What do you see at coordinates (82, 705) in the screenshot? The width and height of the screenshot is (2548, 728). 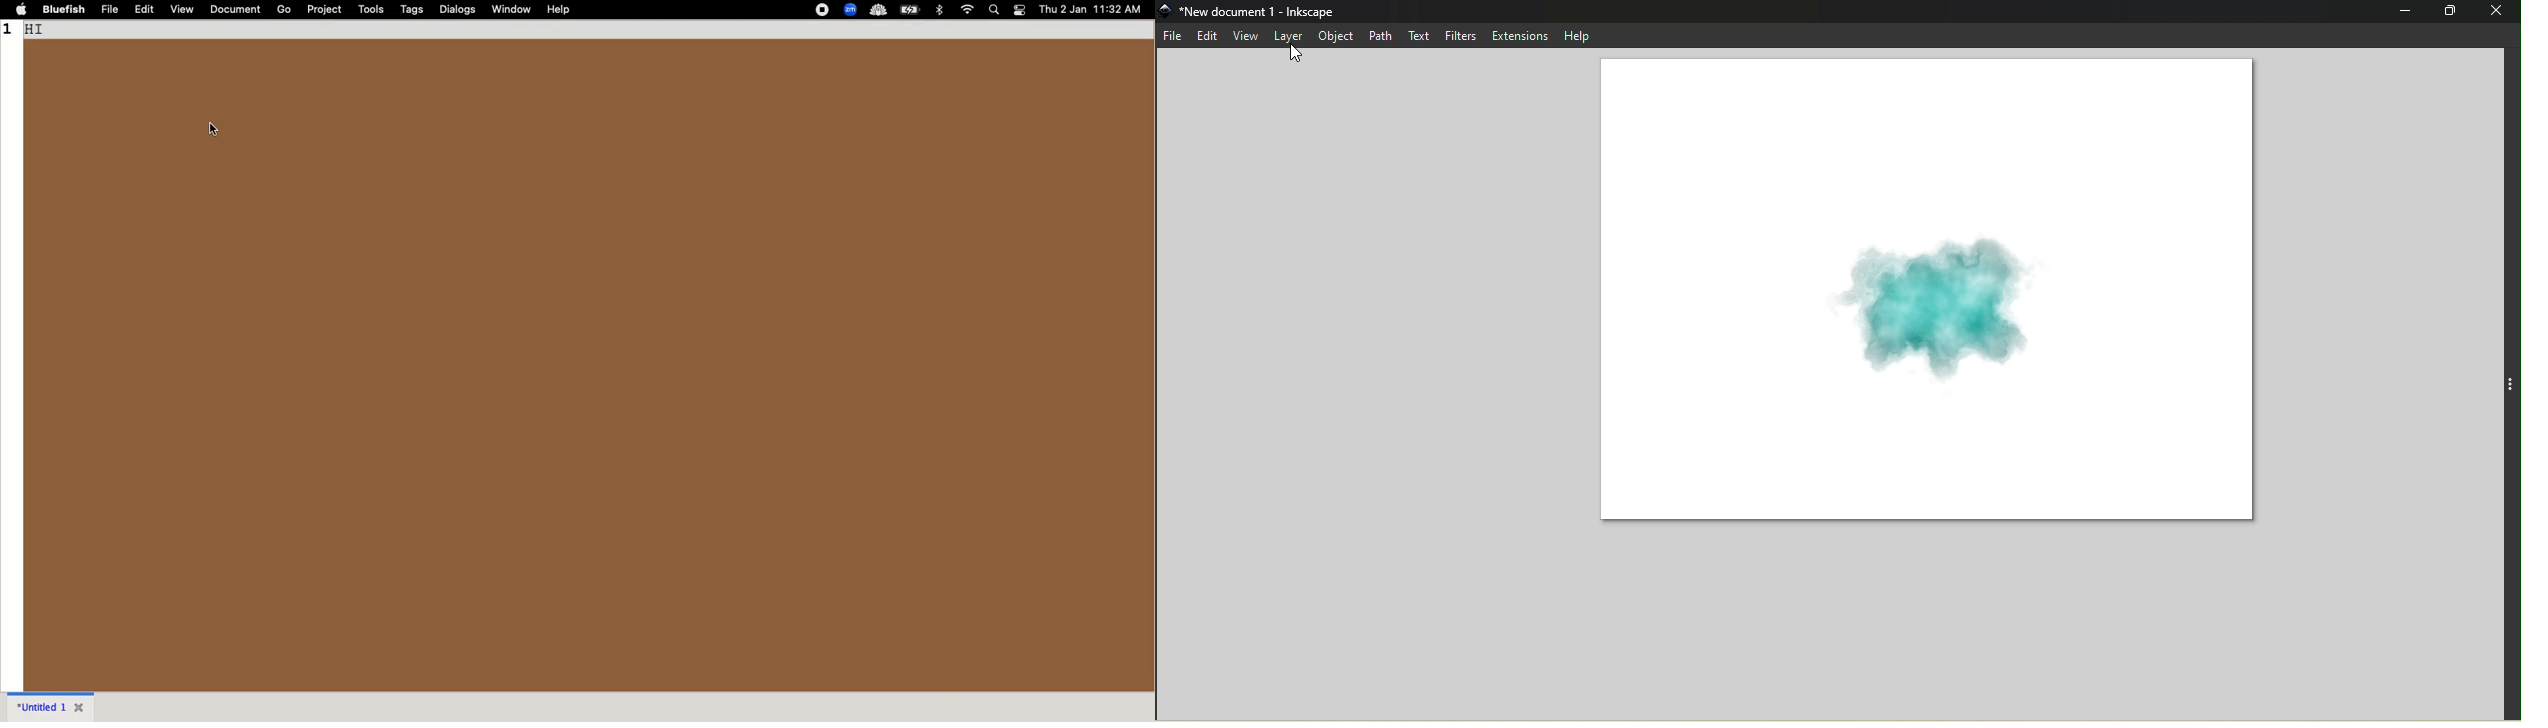 I see `Close` at bounding box center [82, 705].